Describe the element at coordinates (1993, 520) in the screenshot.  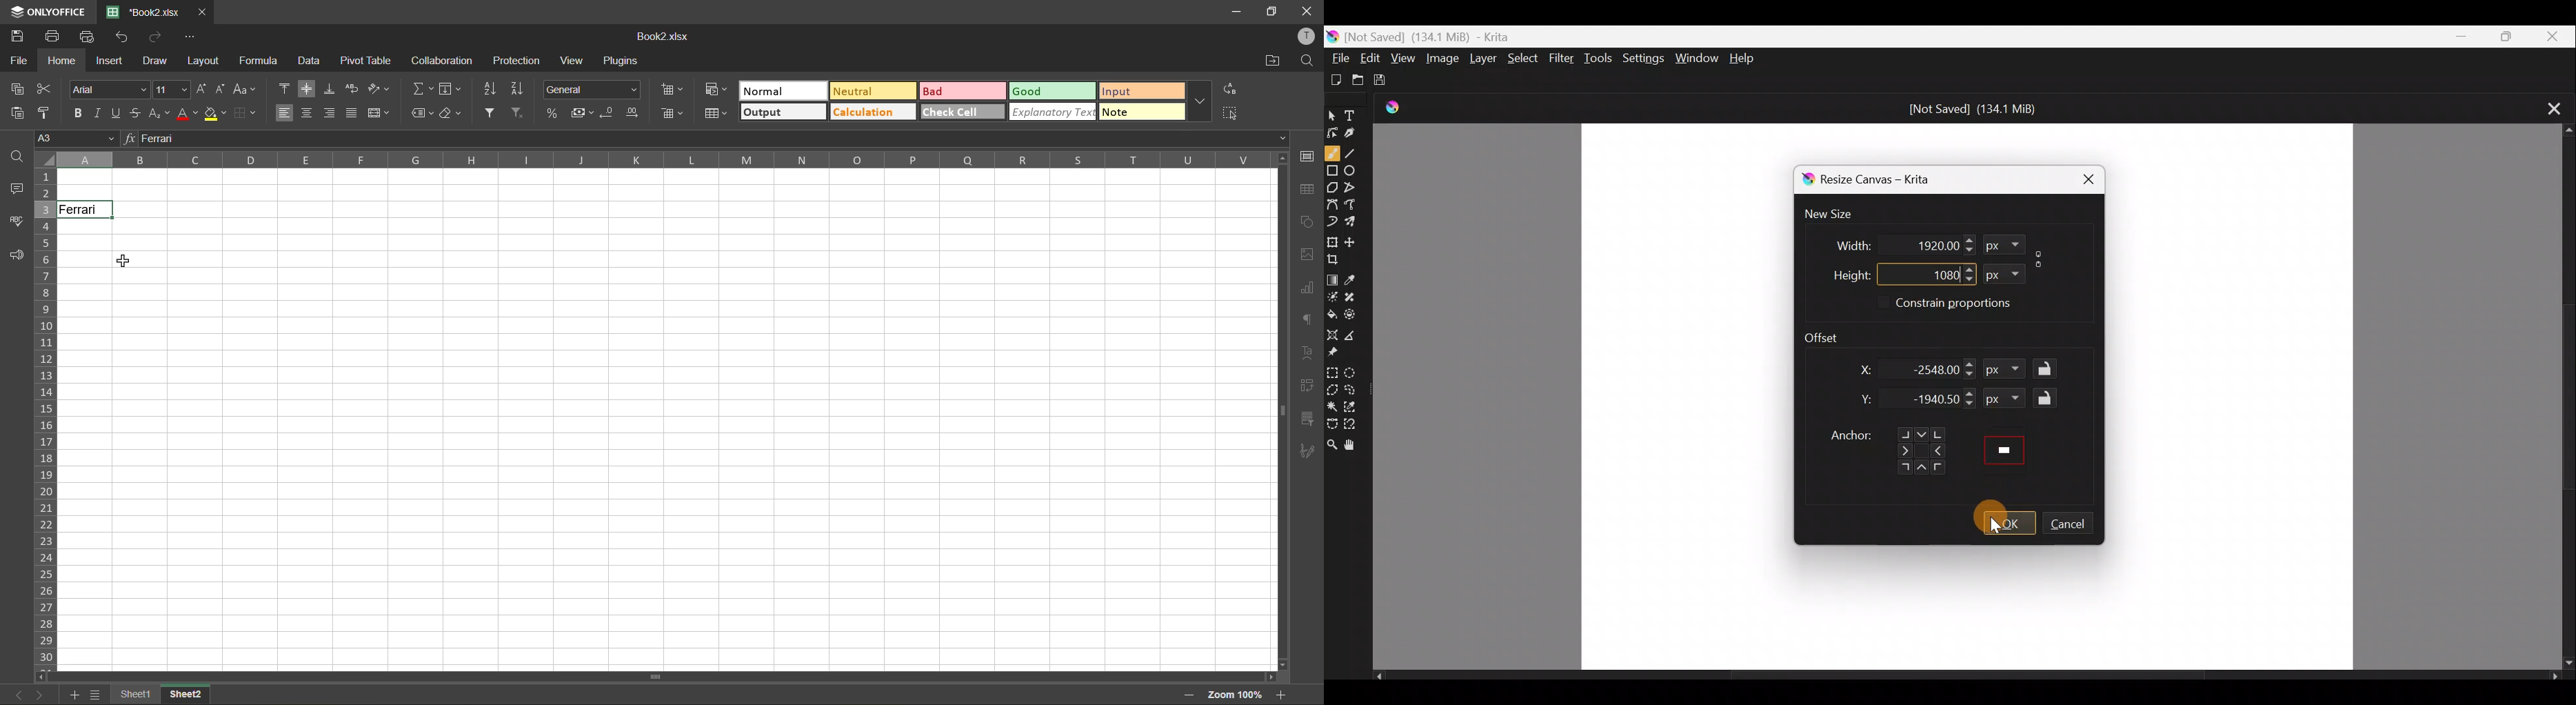
I see `Cursor on OK` at that location.